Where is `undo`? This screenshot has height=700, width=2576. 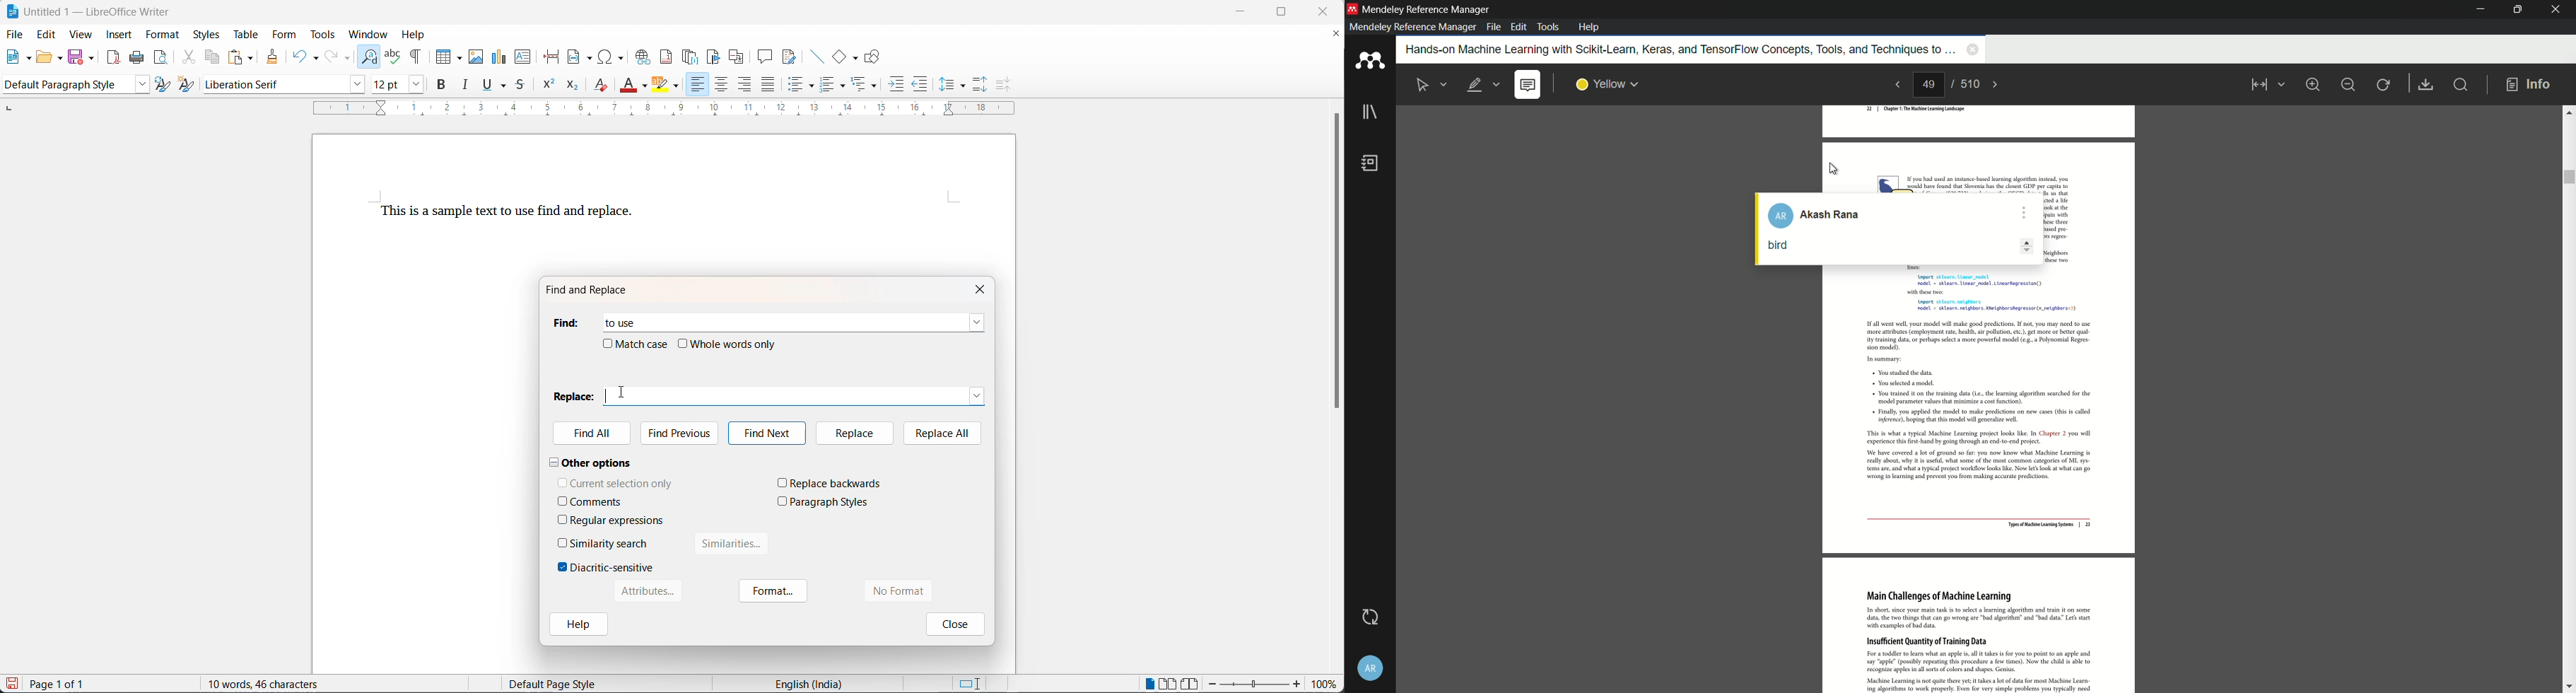
undo is located at coordinates (299, 55).